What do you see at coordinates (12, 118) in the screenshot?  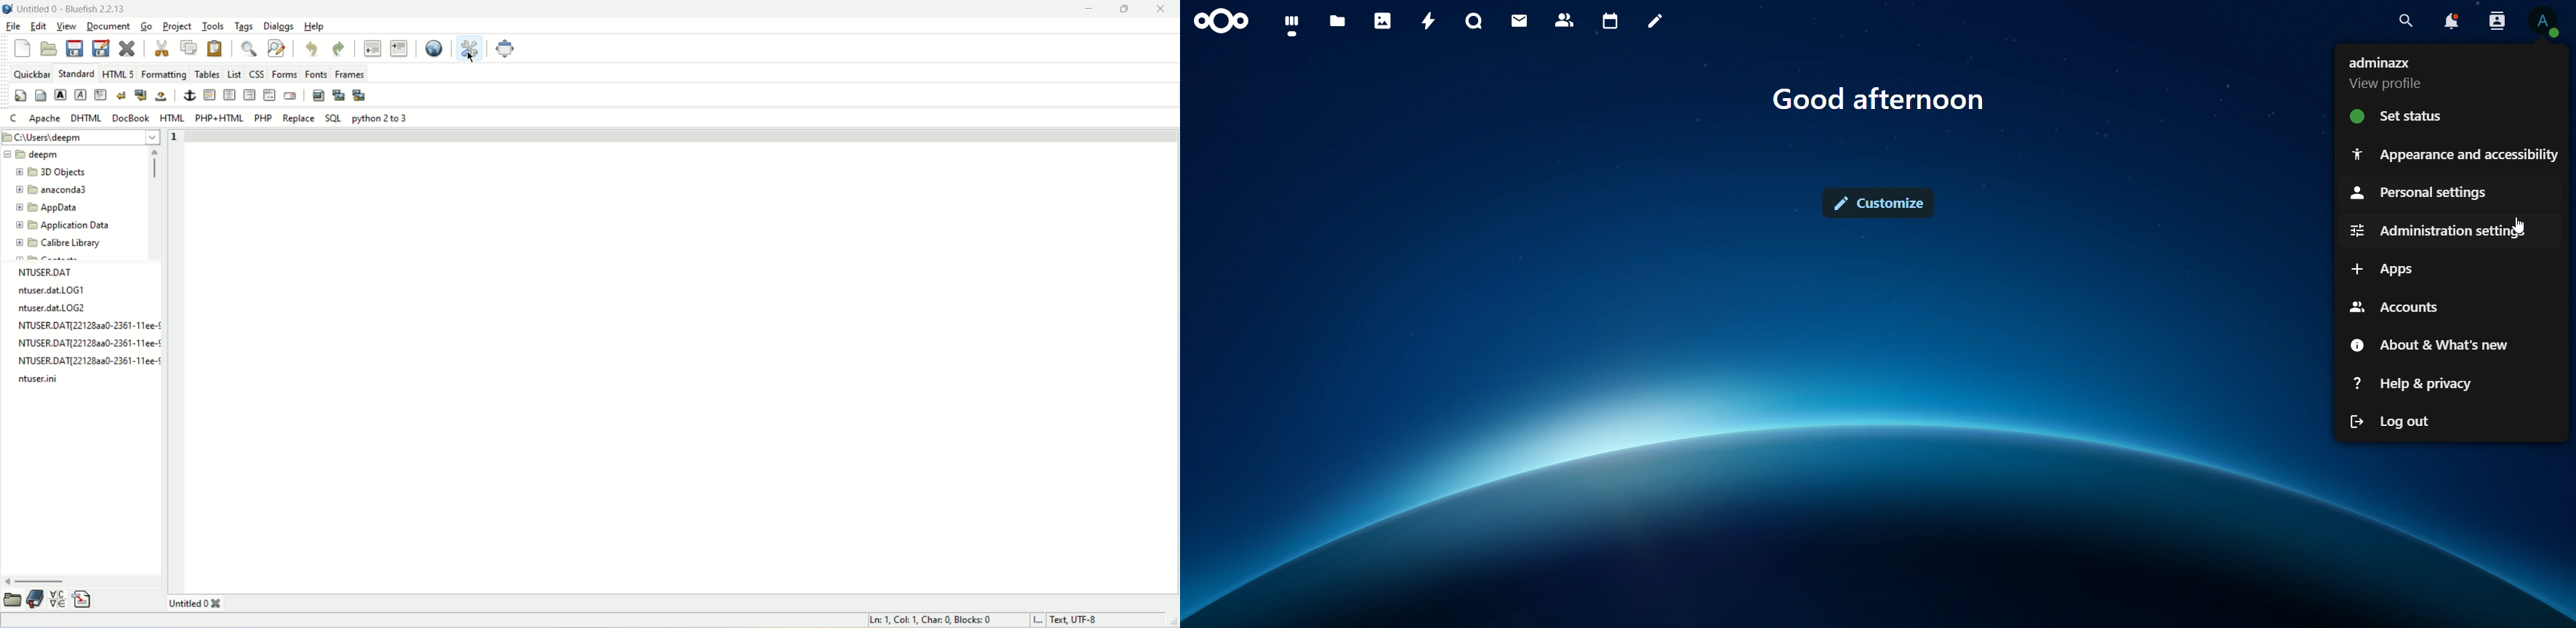 I see `C` at bounding box center [12, 118].